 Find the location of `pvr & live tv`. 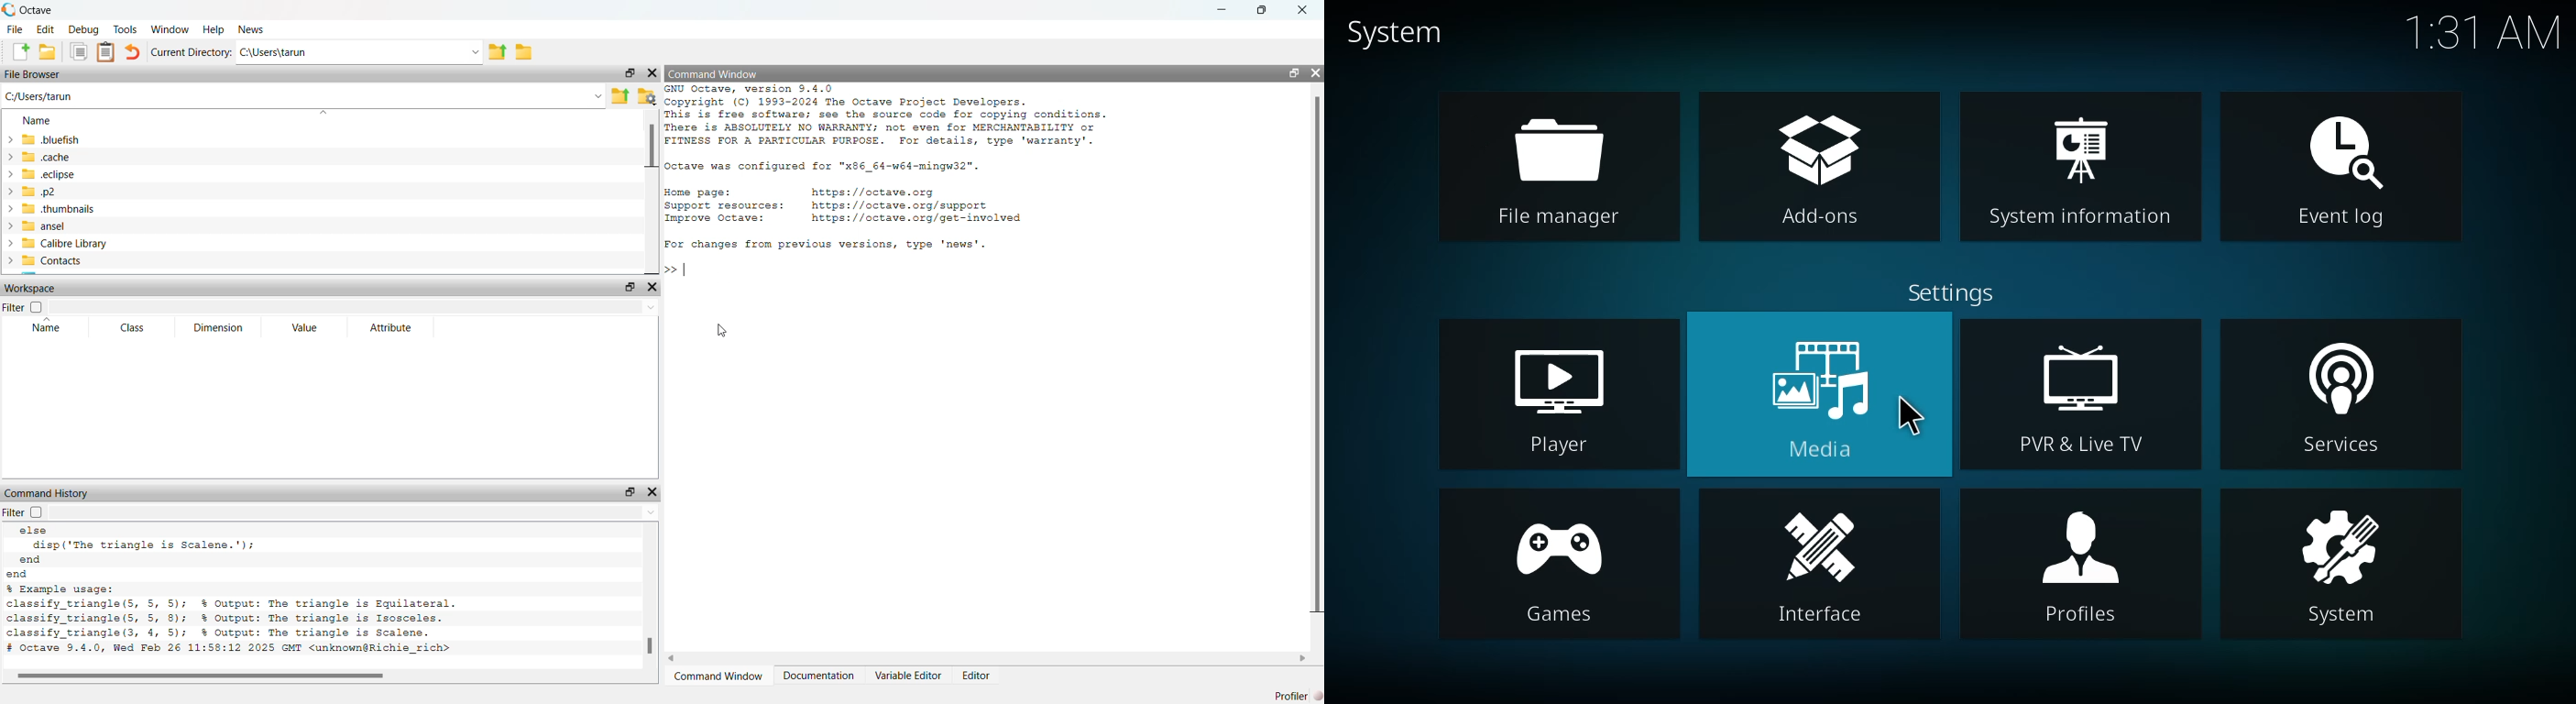

pvr & live tv is located at coordinates (2080, 399).